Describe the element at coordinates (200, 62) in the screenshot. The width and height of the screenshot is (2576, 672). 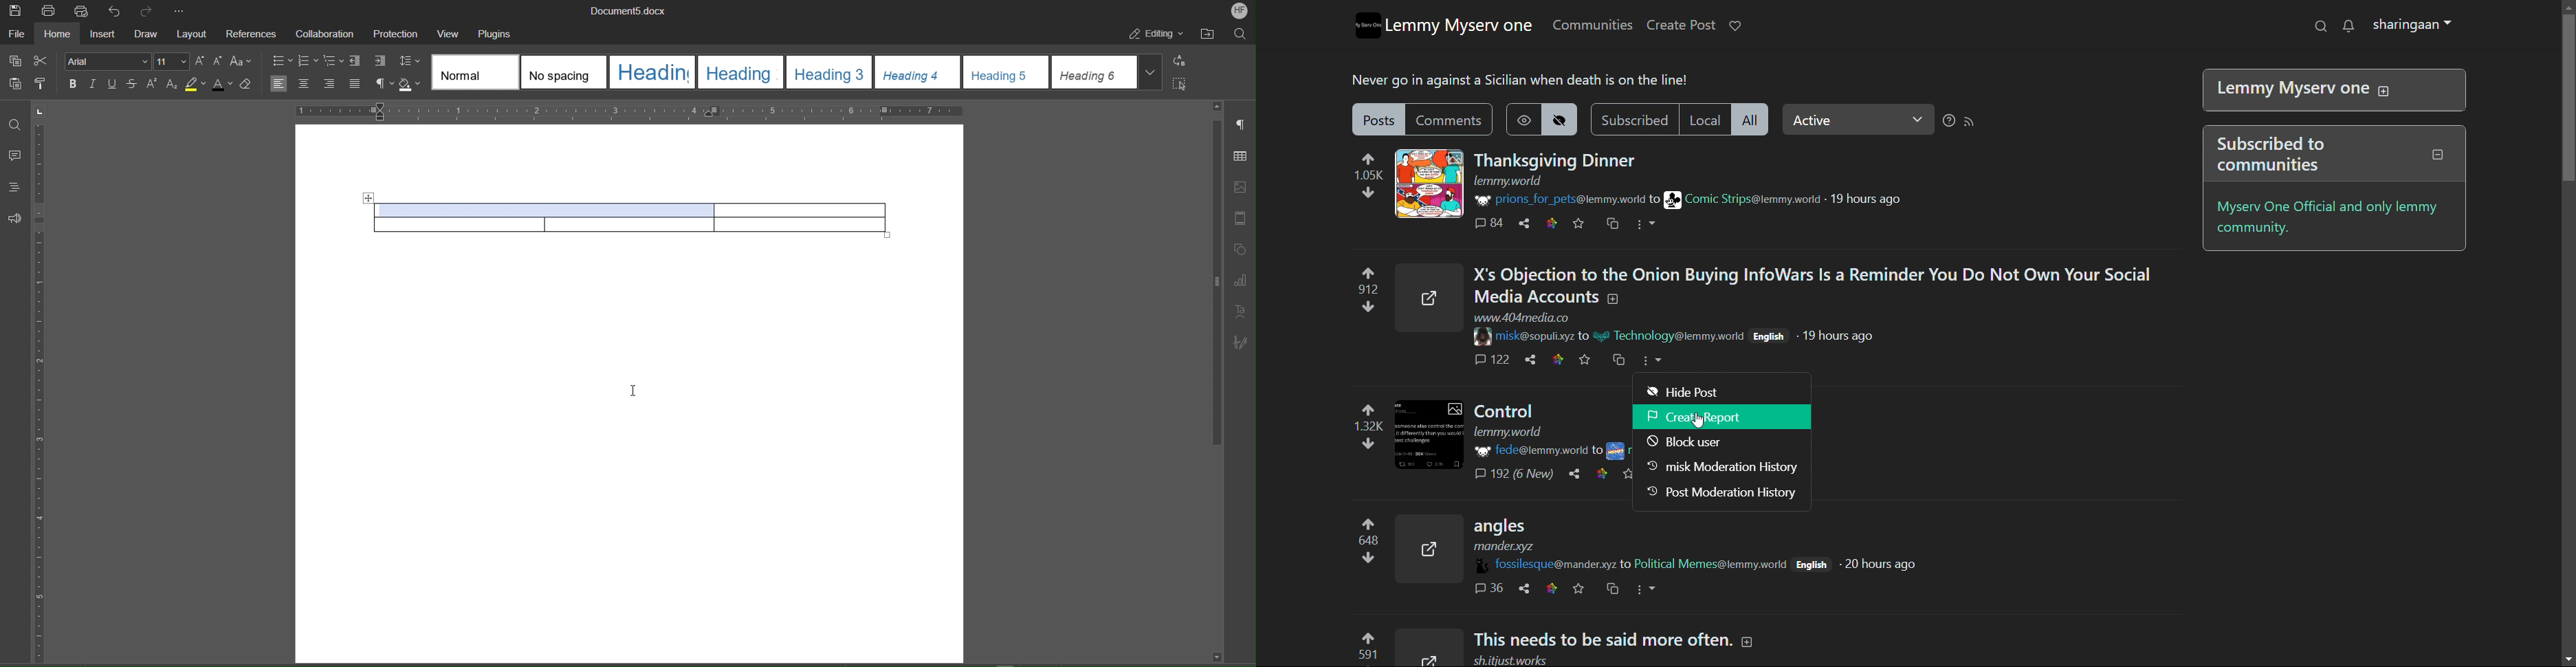
I see `Increase Size` at that location.